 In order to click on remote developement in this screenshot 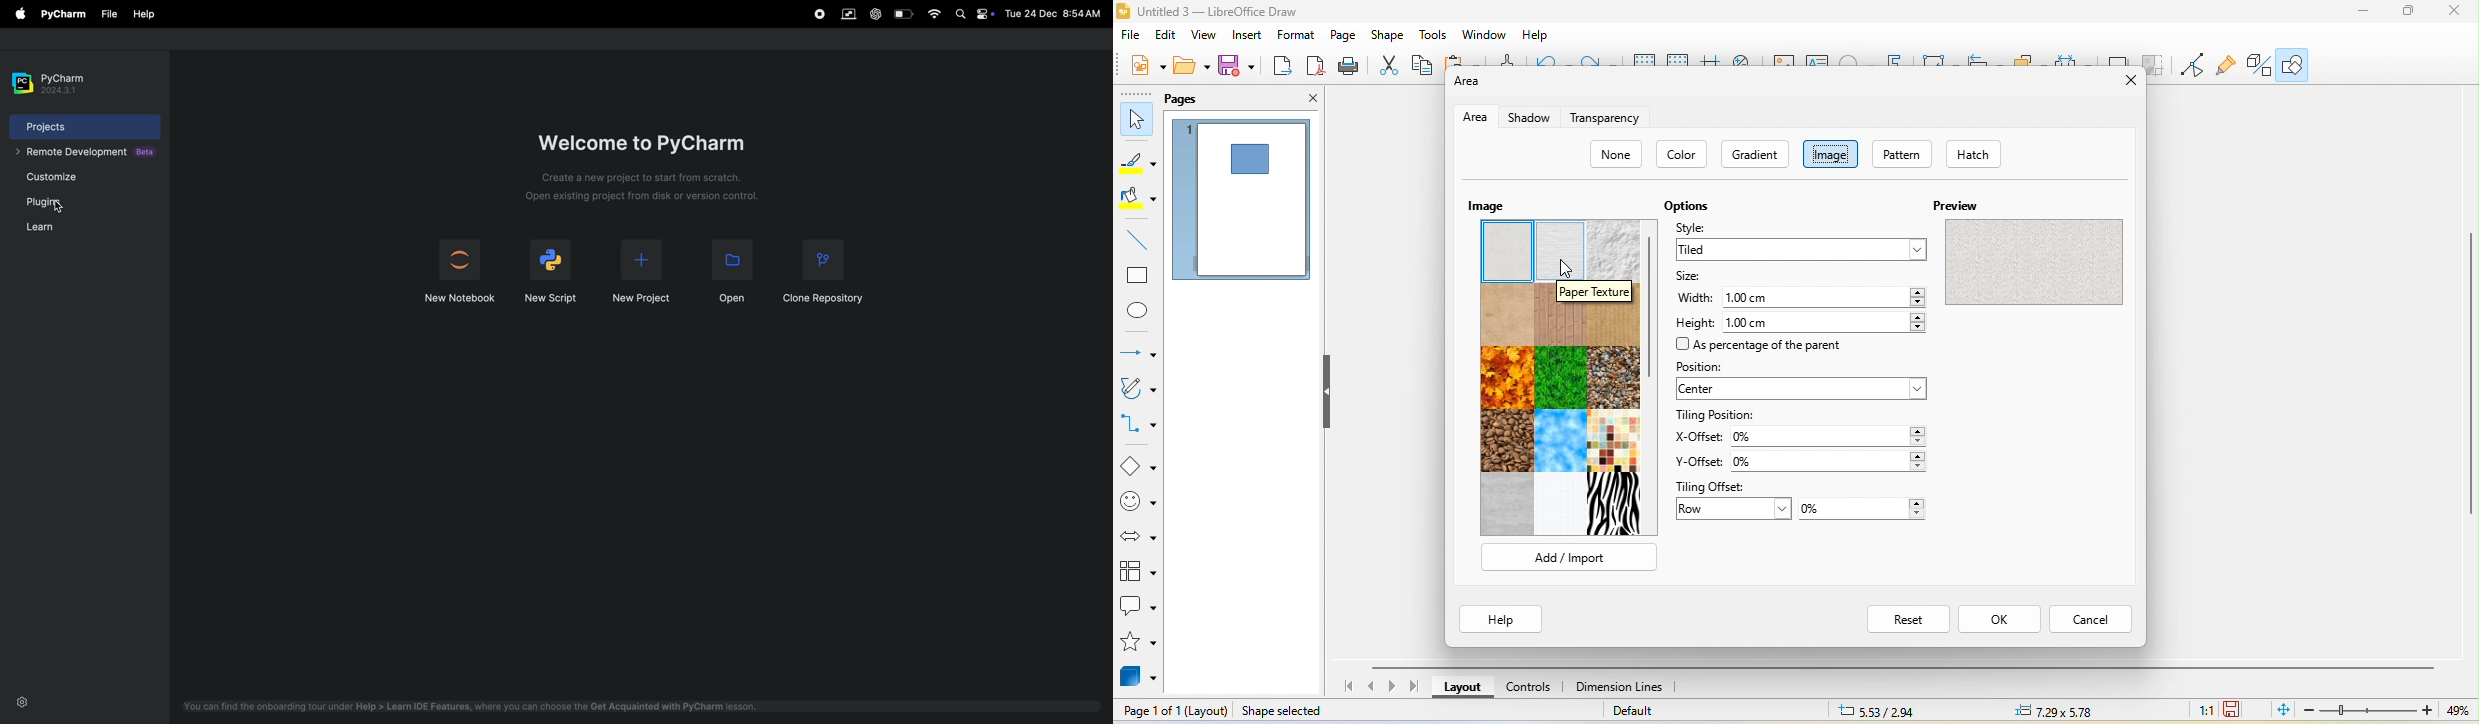, I will do `click(87, 152)`.